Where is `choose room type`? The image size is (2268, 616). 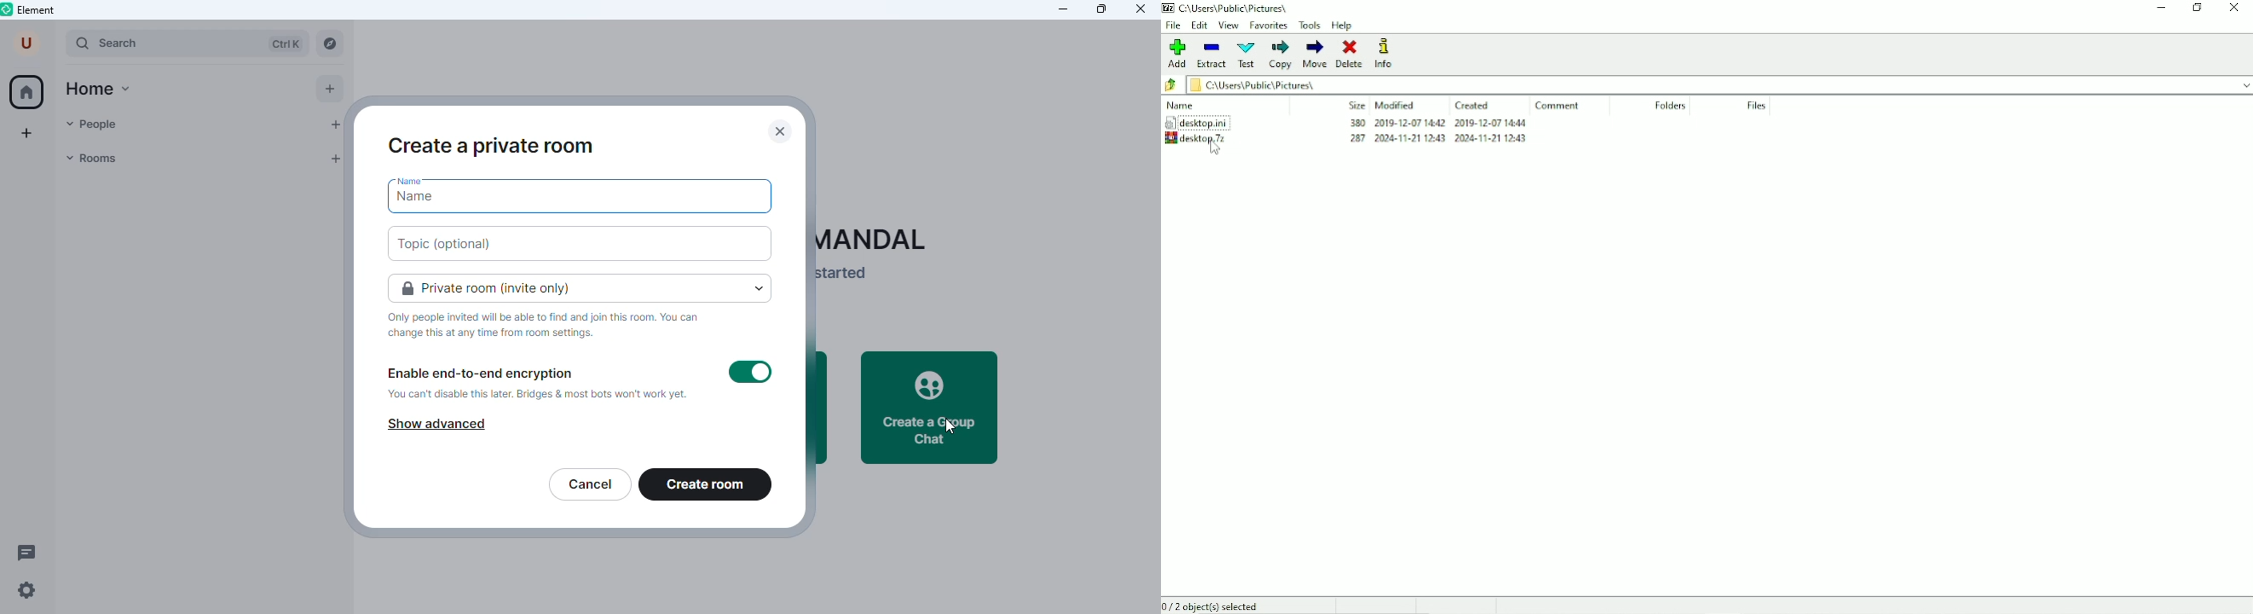
choose room type is located at coordinates (578, 289).